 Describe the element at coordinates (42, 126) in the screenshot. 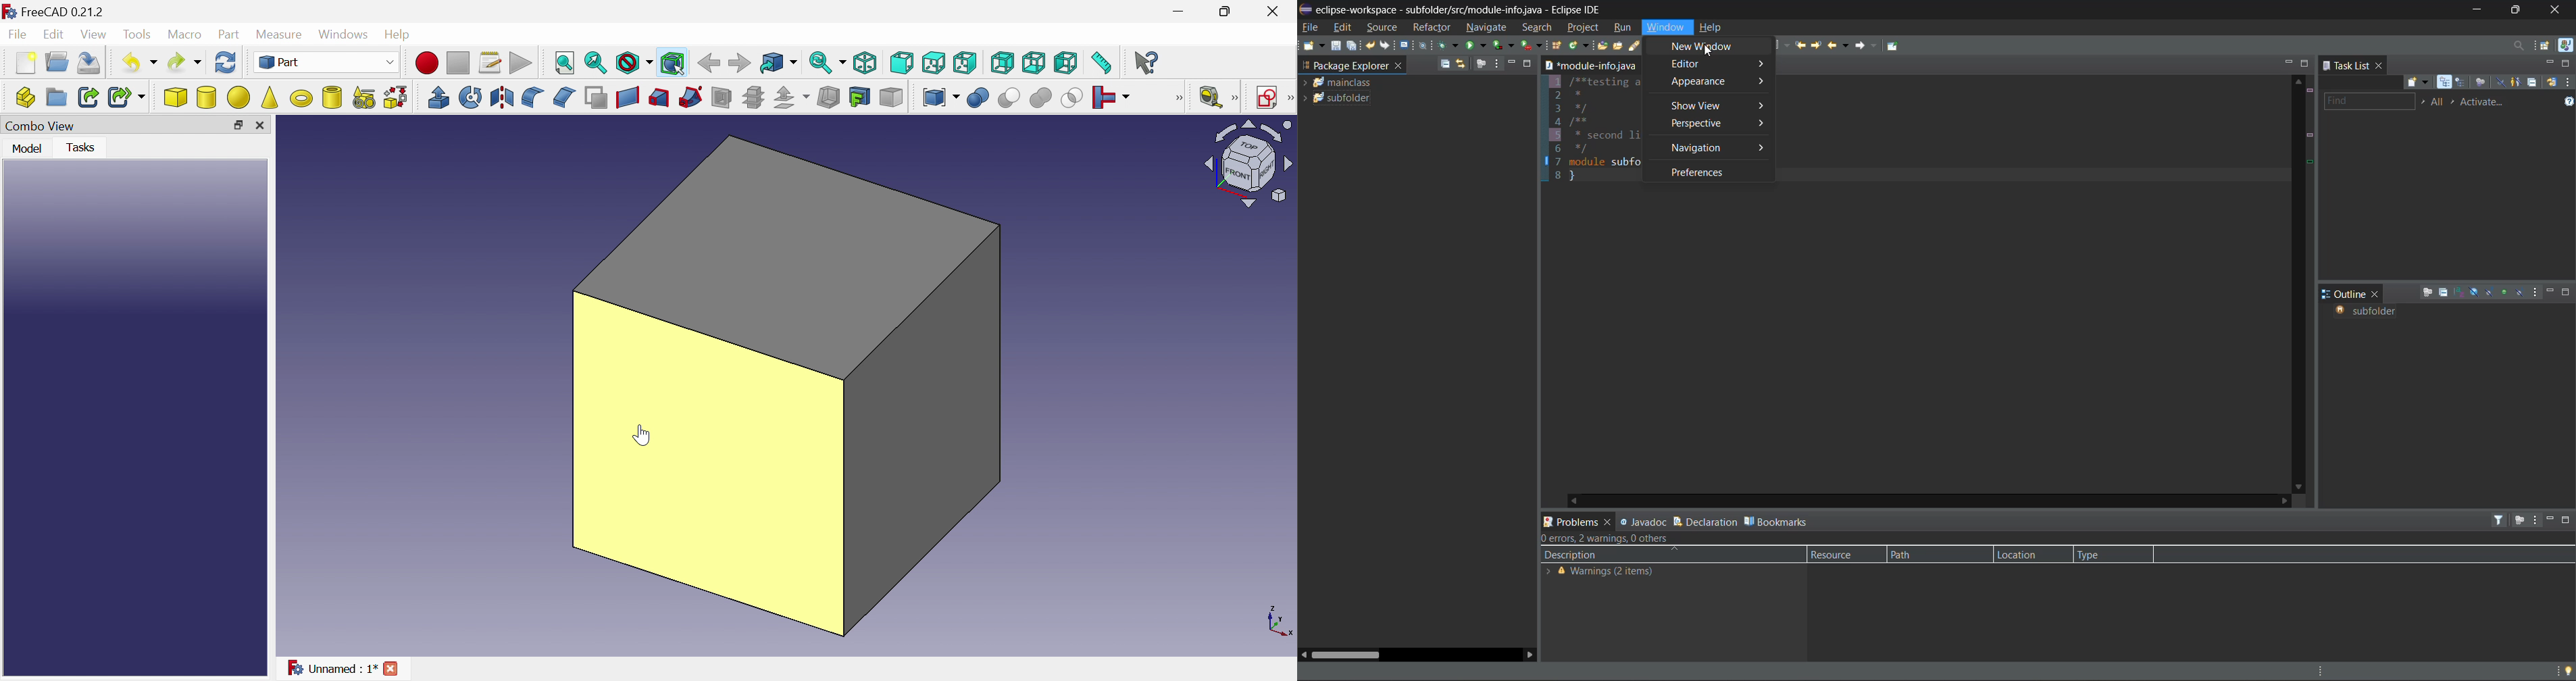

I see `Combo view` at that location.